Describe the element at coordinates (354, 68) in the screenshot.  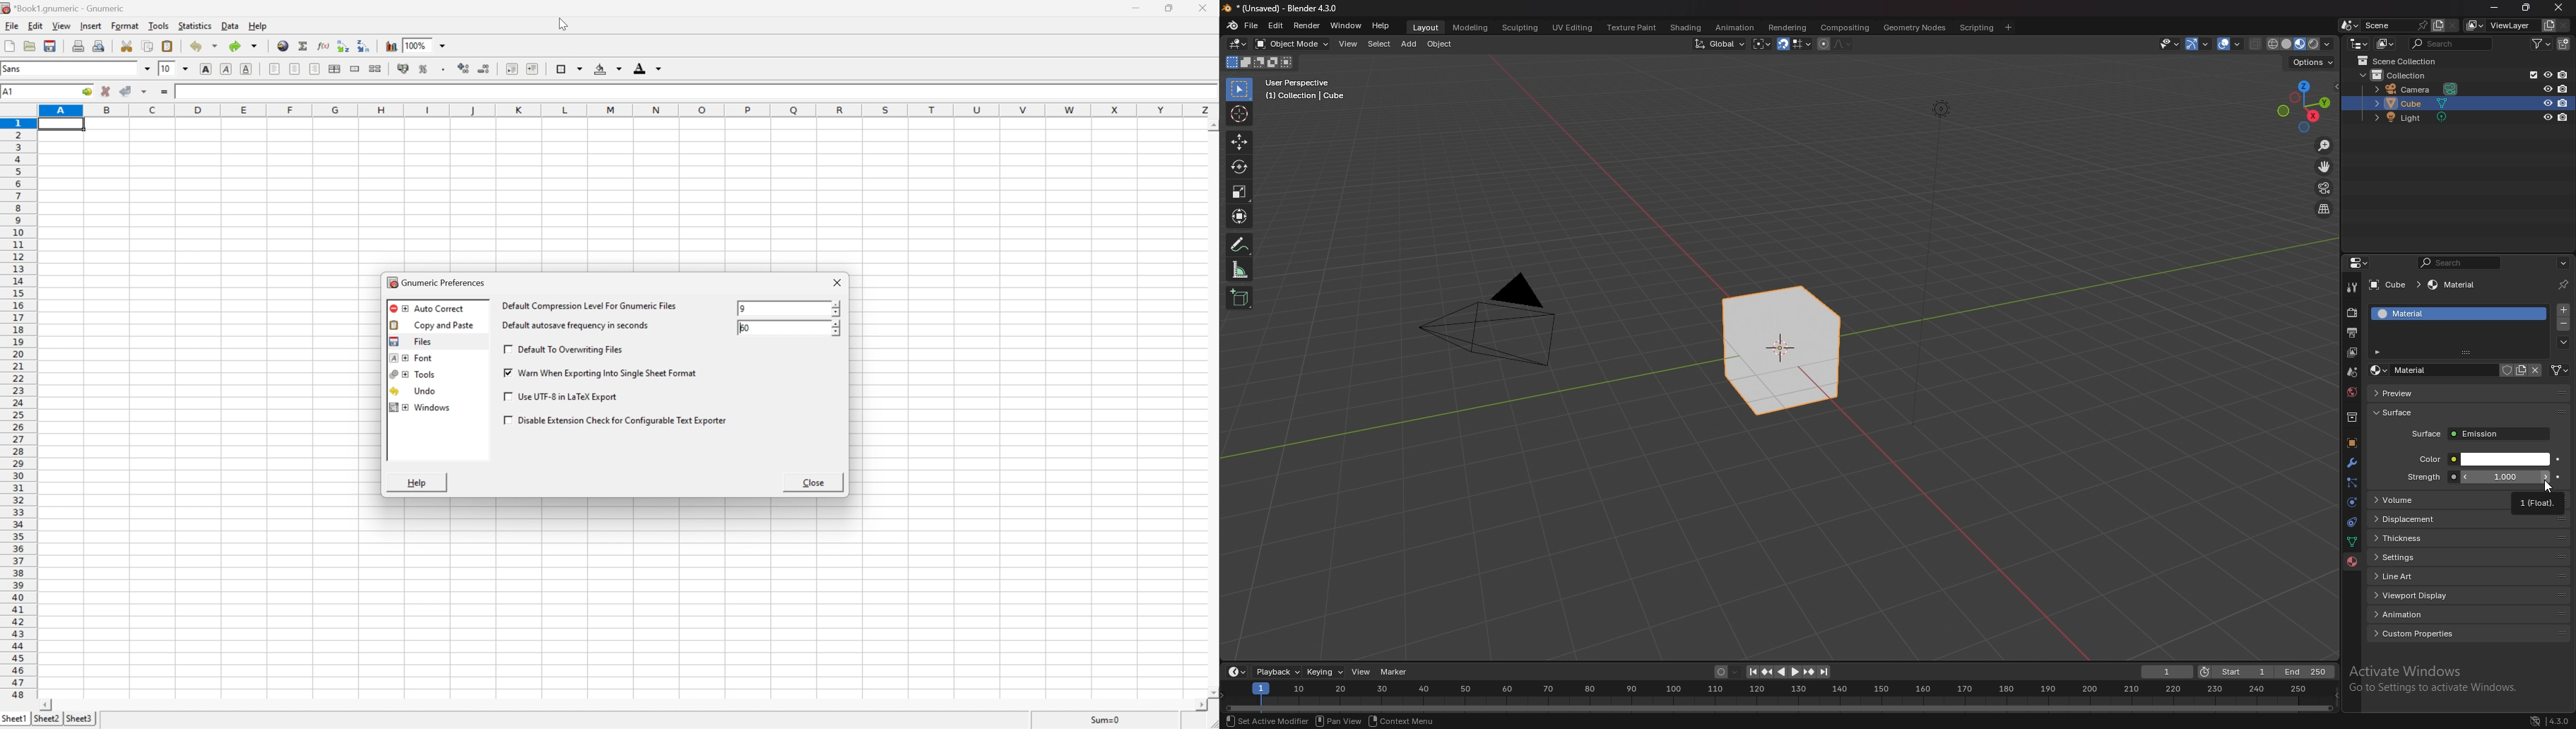
I see `merge a range of cells` at that location.